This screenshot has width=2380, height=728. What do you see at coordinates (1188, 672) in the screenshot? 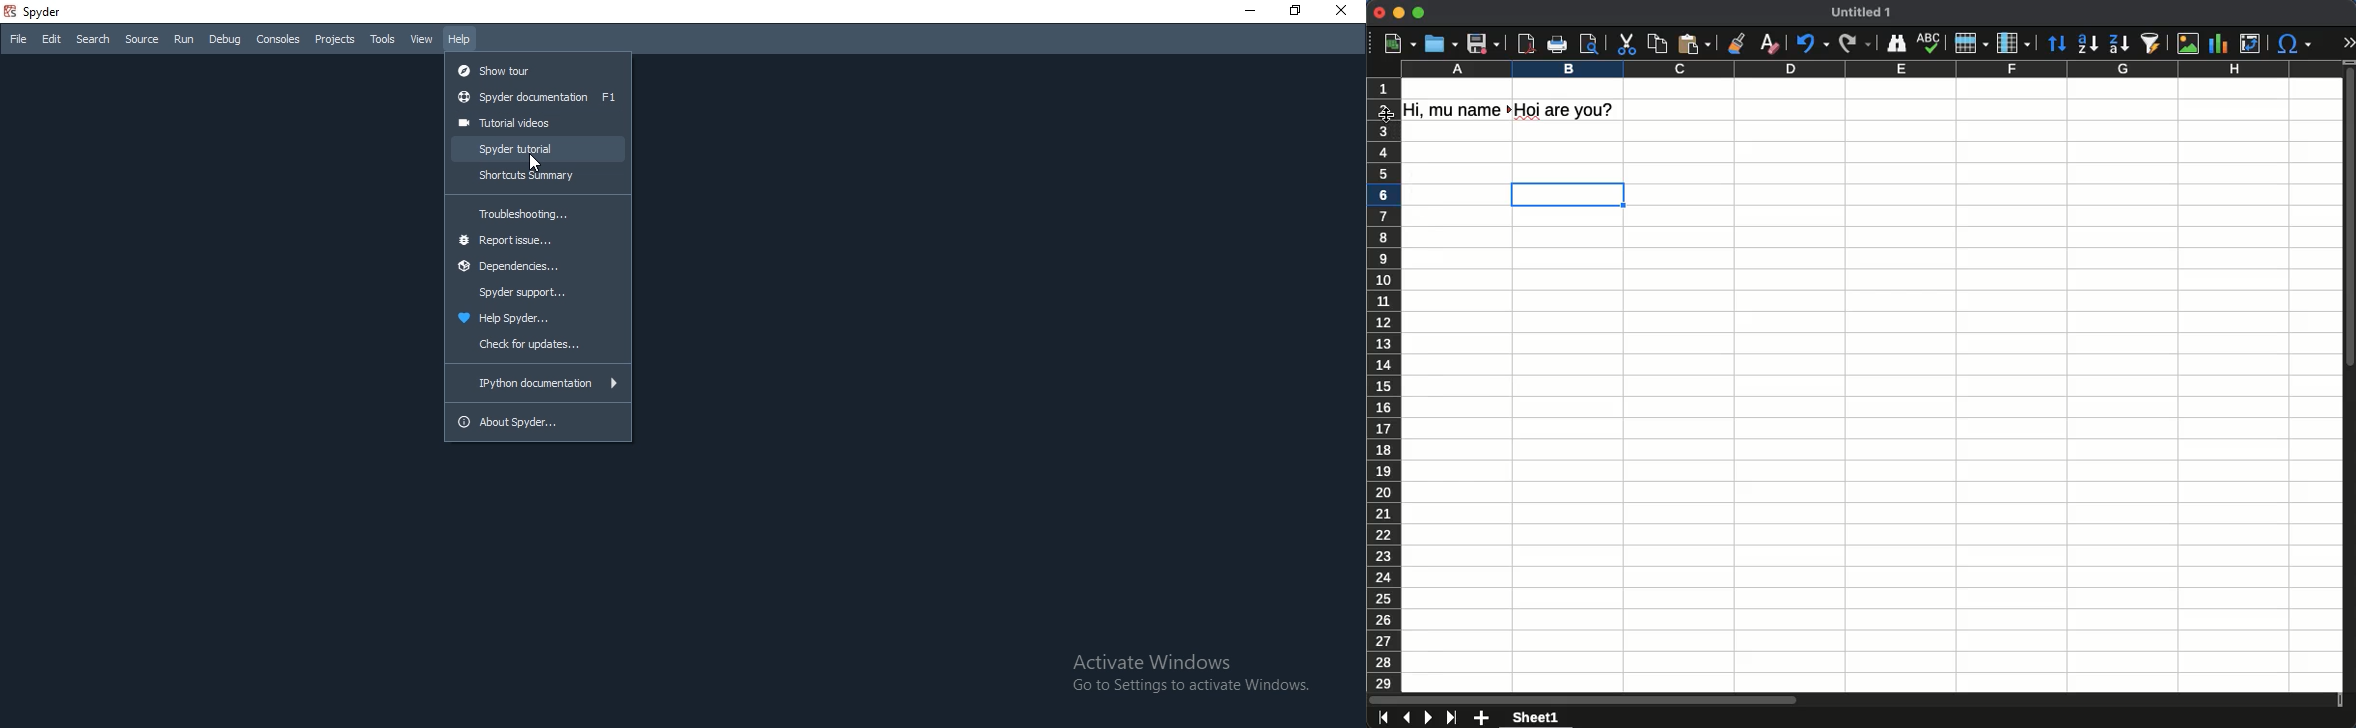
I see `Activate Windows
Go to Settings to activate Windows.` at bounding box center [1188, 672].